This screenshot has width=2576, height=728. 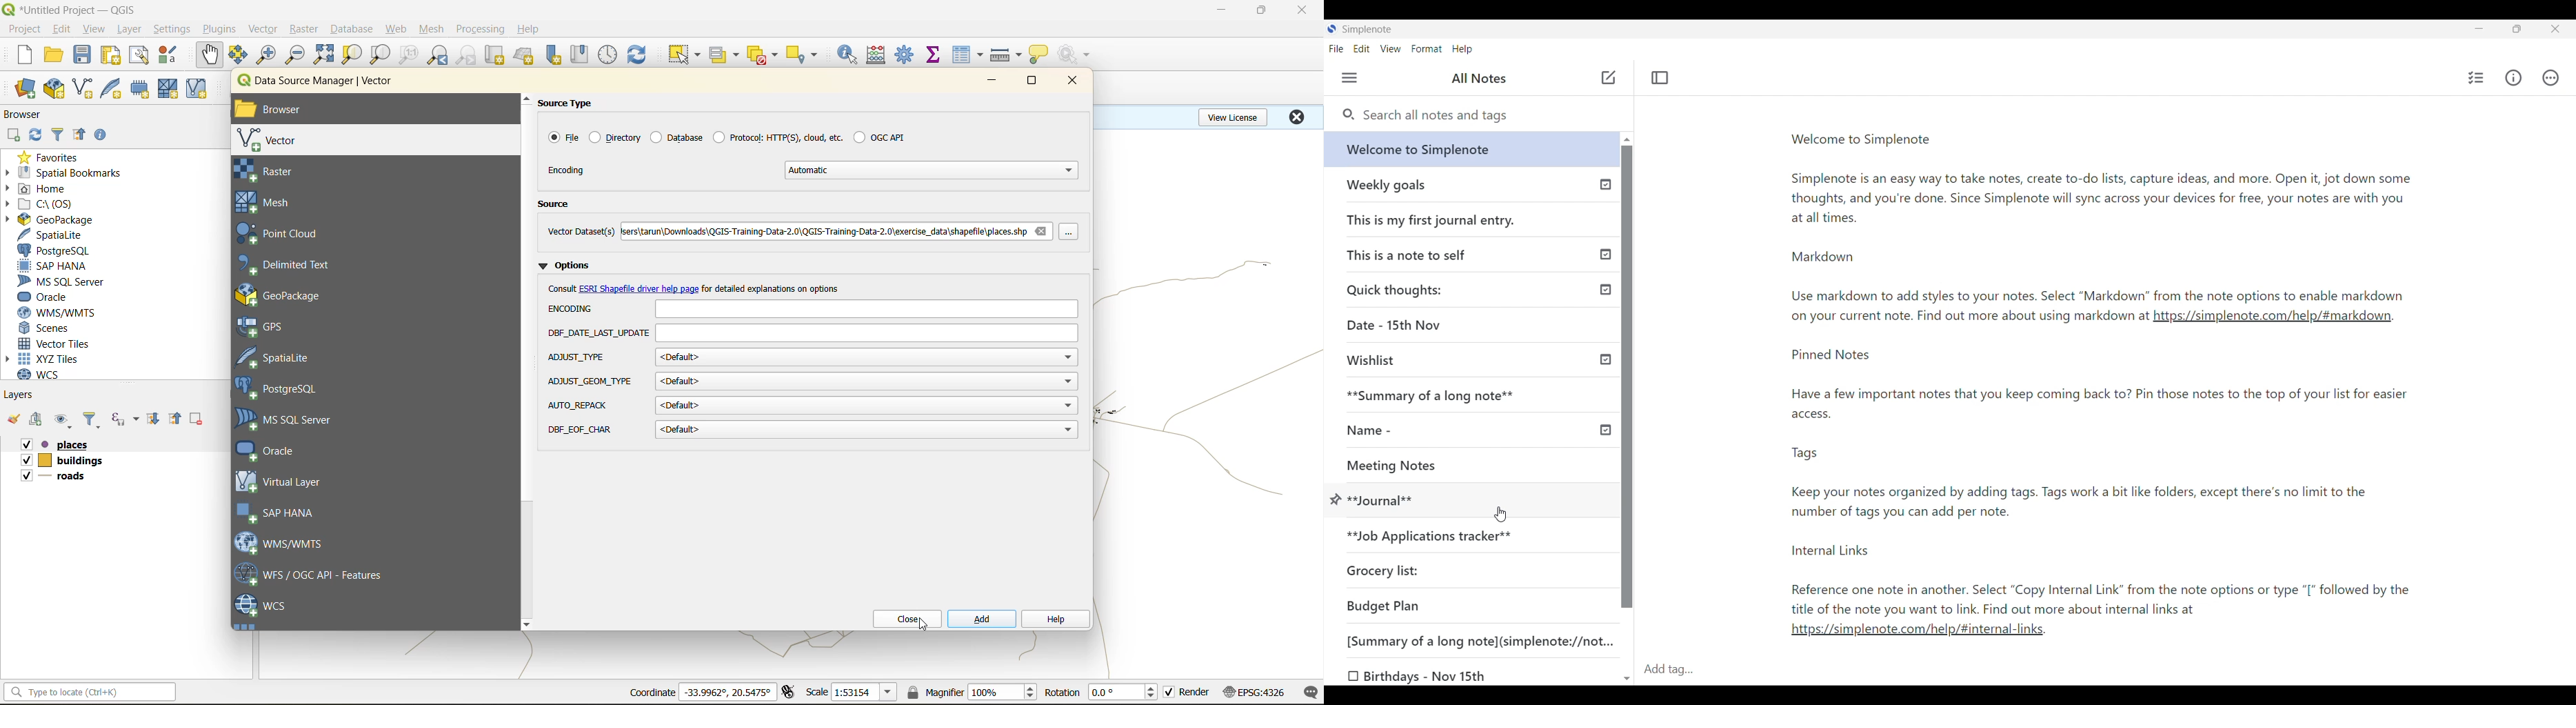 What do you see at coordinates (1473, 149) in the screenshot?
I see `Welcome note by SimpleNote` at bounding box center [1473, 149].